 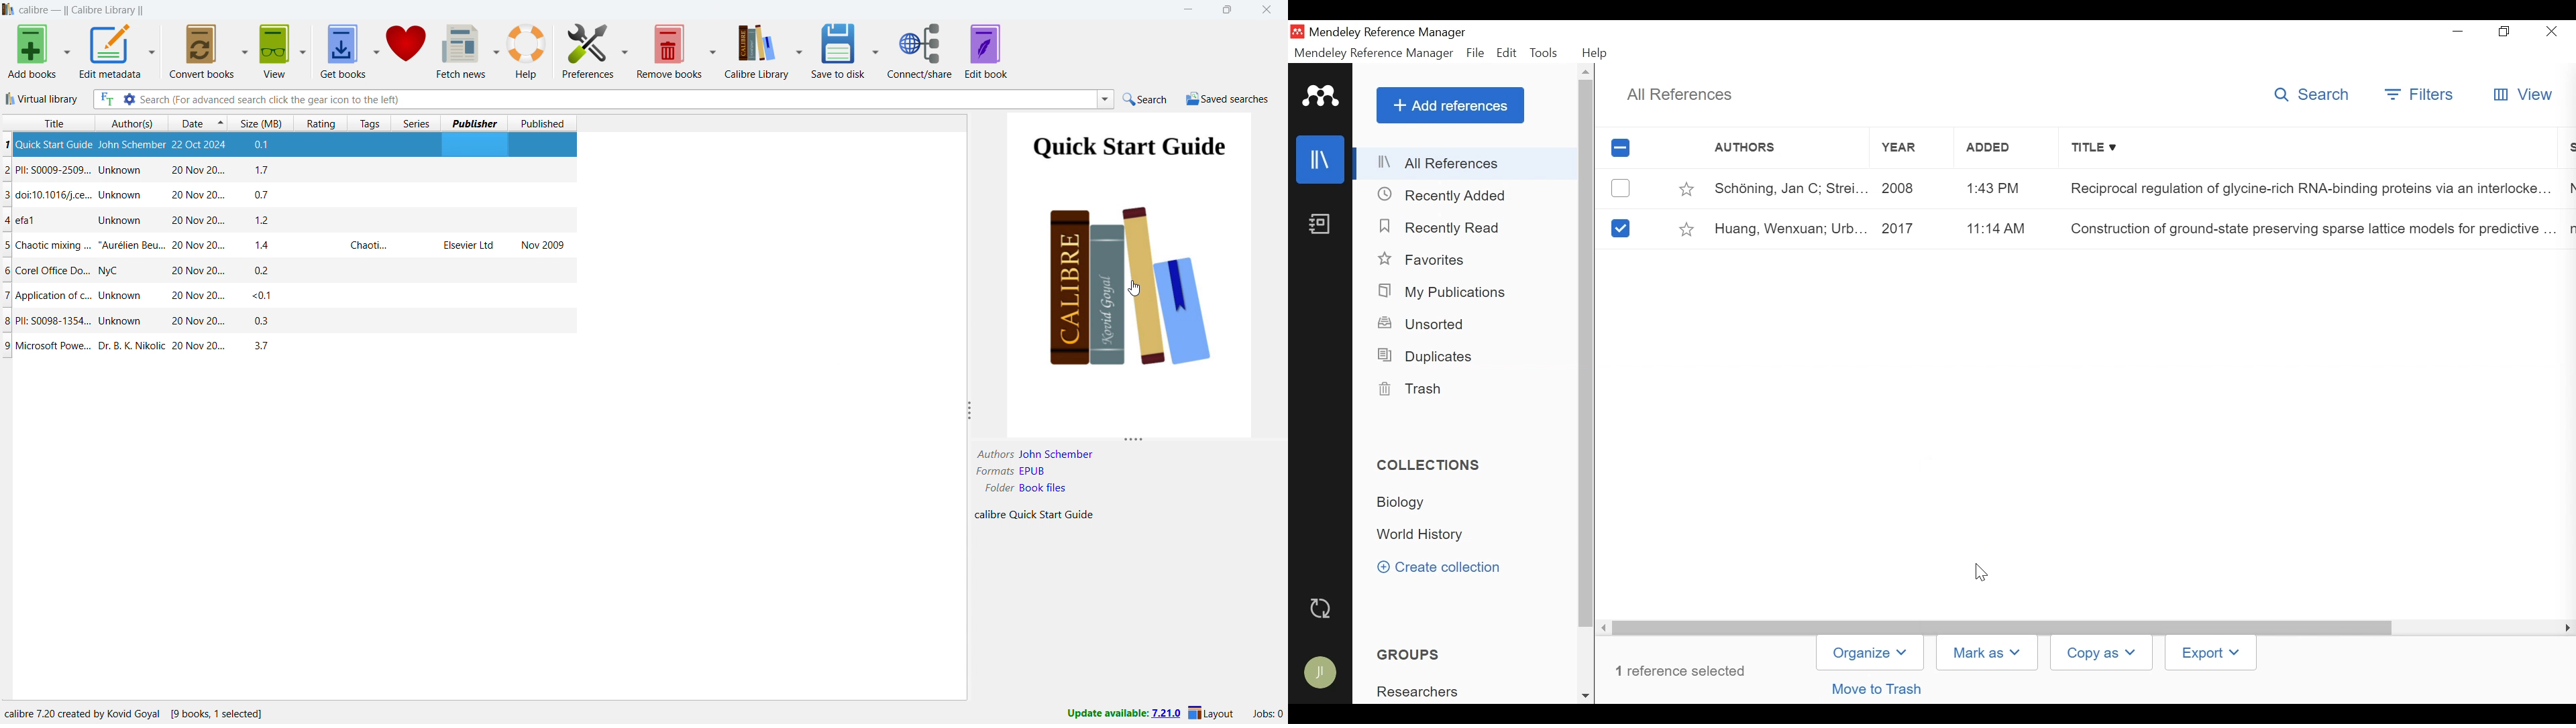 What do you see at coordinates (30, 51) in the screenshot?
I see `add books` at bounding box center [30, 51].